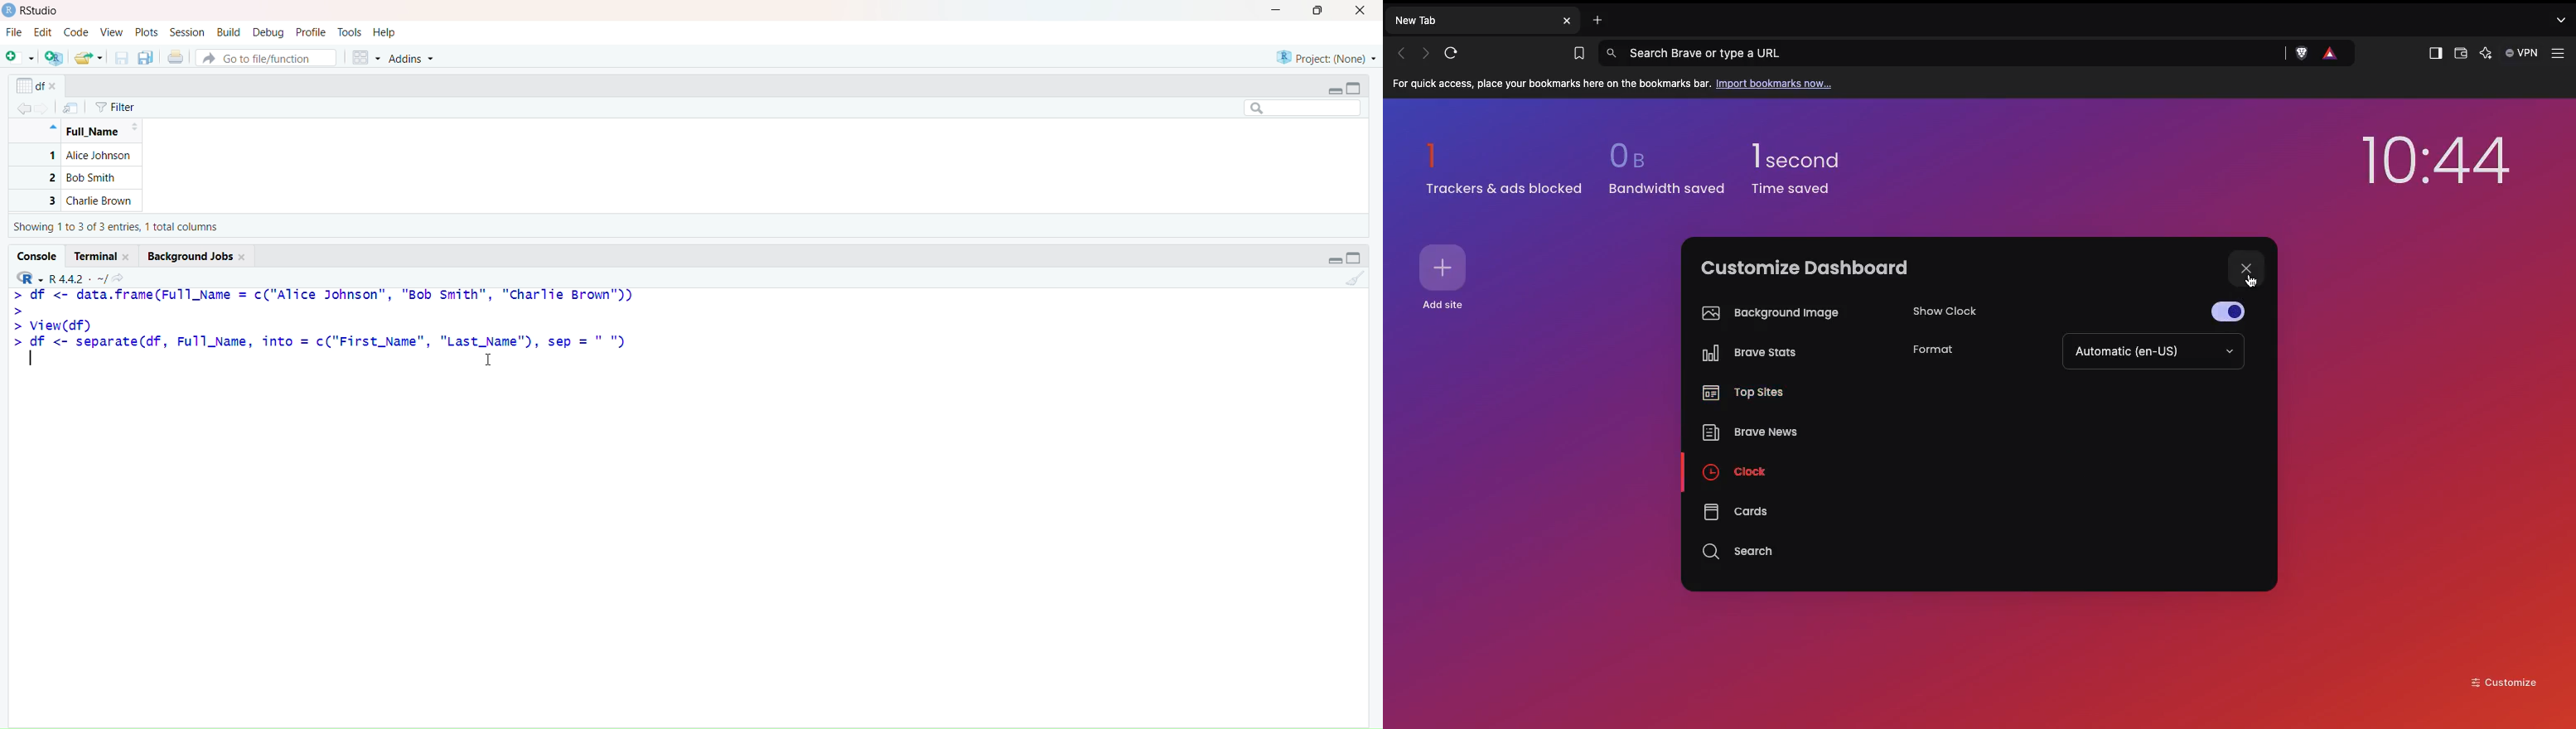 The height and width of the screenshot is (756, 2576). I want to click on Cursor, so click(496, 359).